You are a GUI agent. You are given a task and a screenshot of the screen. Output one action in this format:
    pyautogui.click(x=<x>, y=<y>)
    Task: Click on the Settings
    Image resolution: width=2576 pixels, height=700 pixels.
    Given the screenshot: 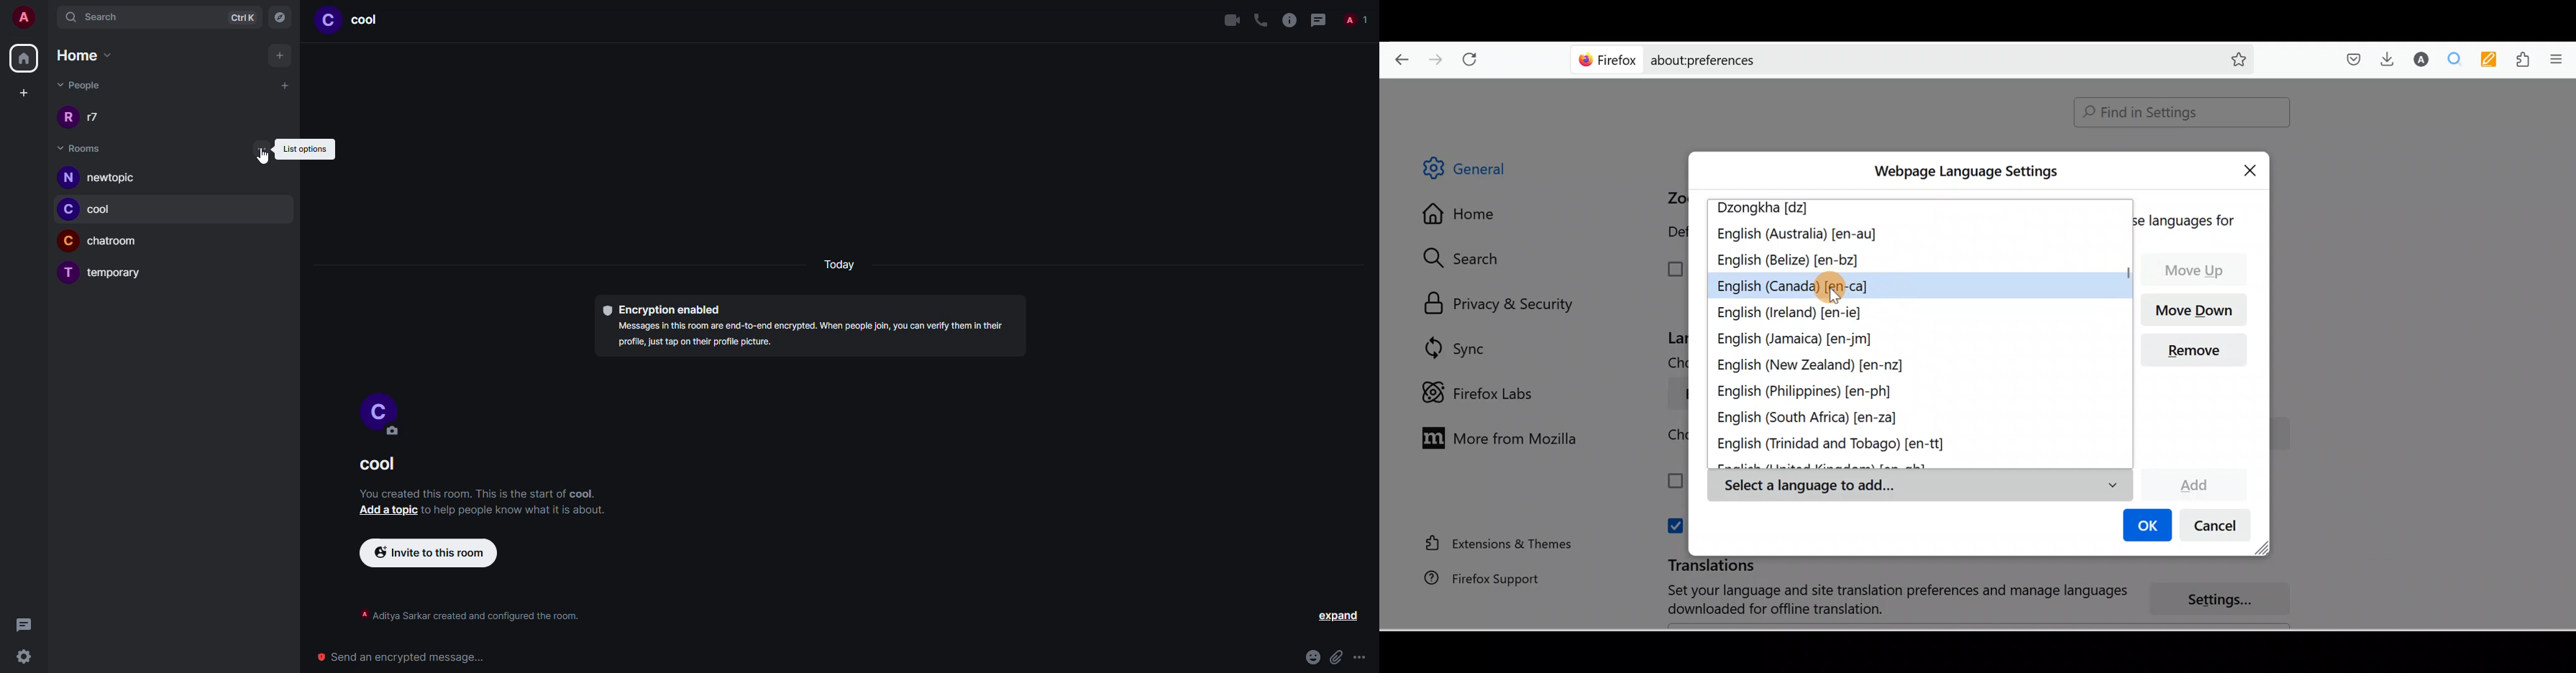 What is the action you would take?
    pyautogui.click(x=2227, y=600)
    